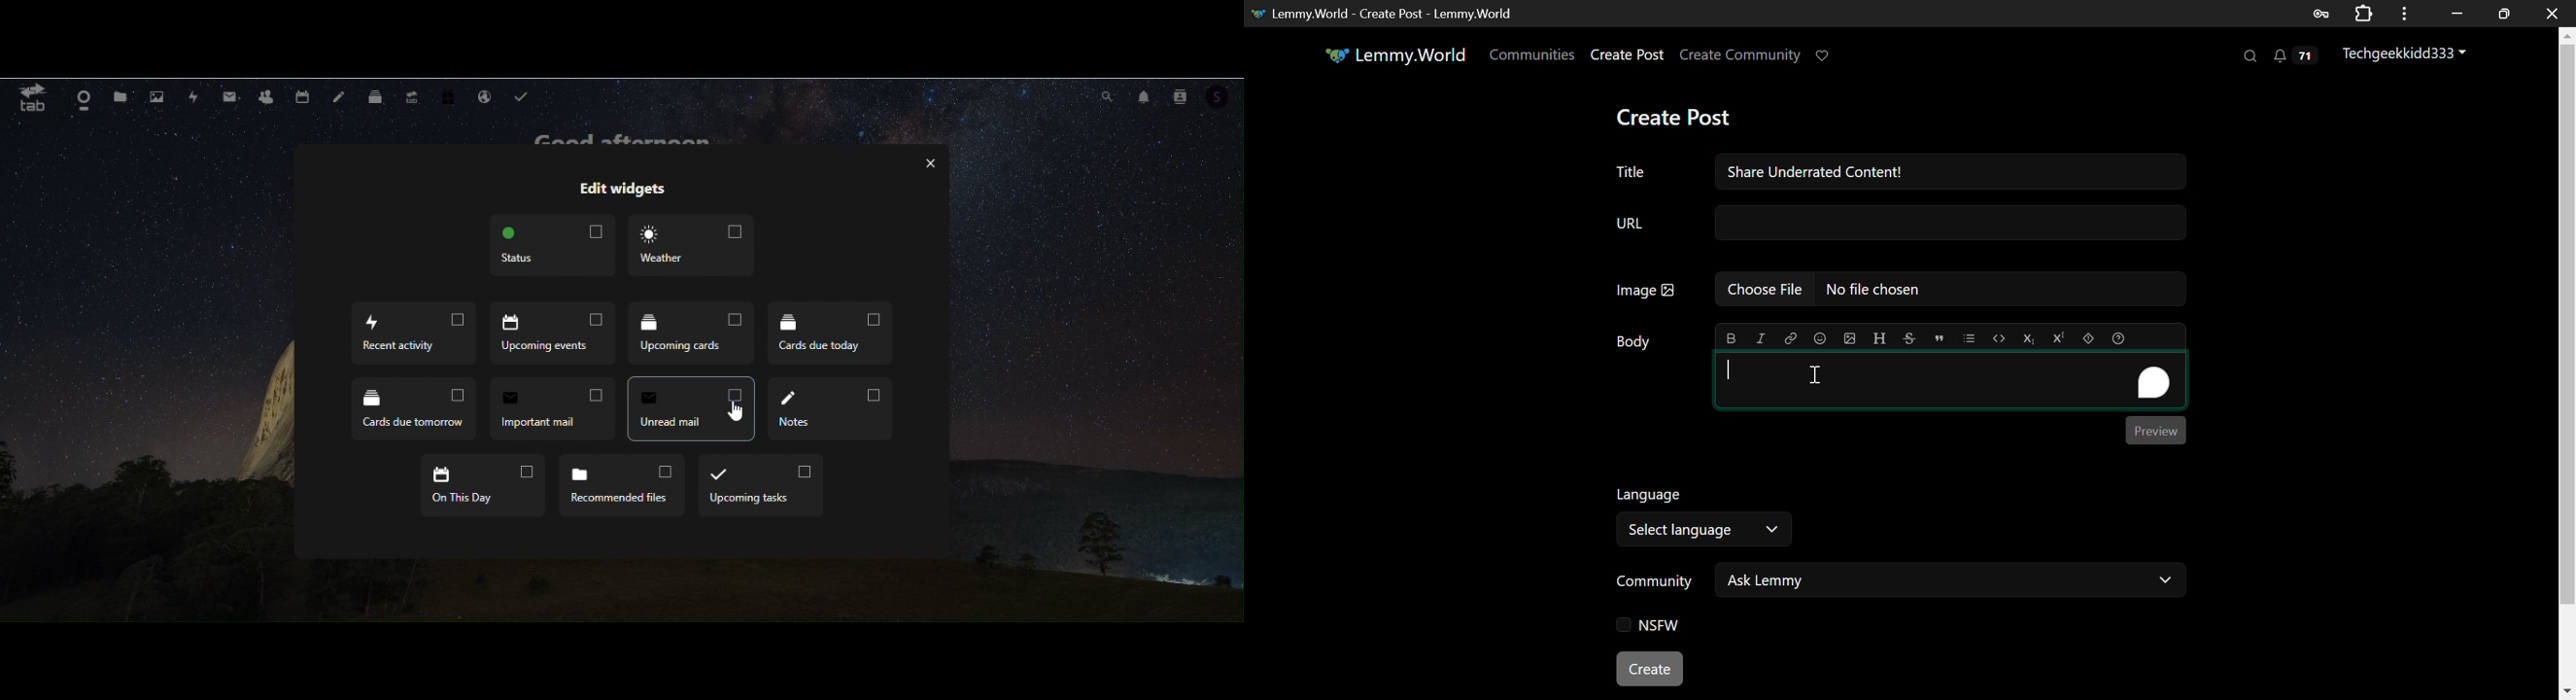  Describe the element at coordinates (620, 485) in the screenshot. I see `recommended files` at that location.